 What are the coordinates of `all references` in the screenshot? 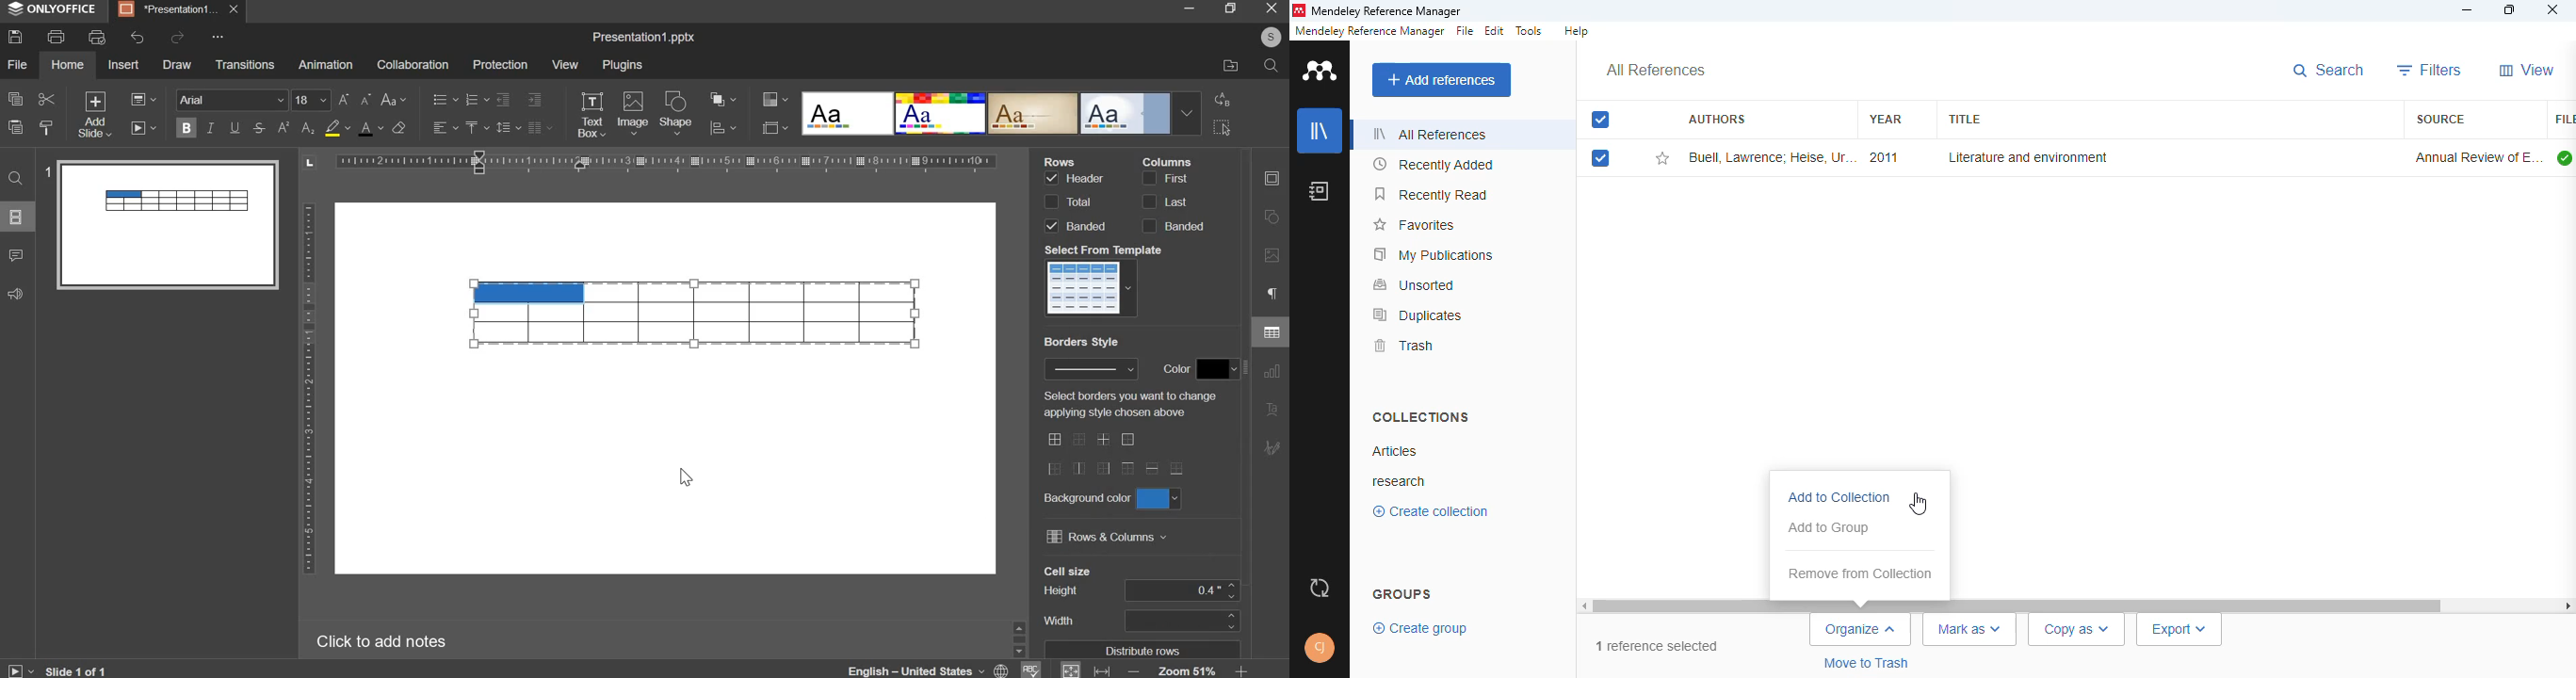 It's located at (1655, 71).